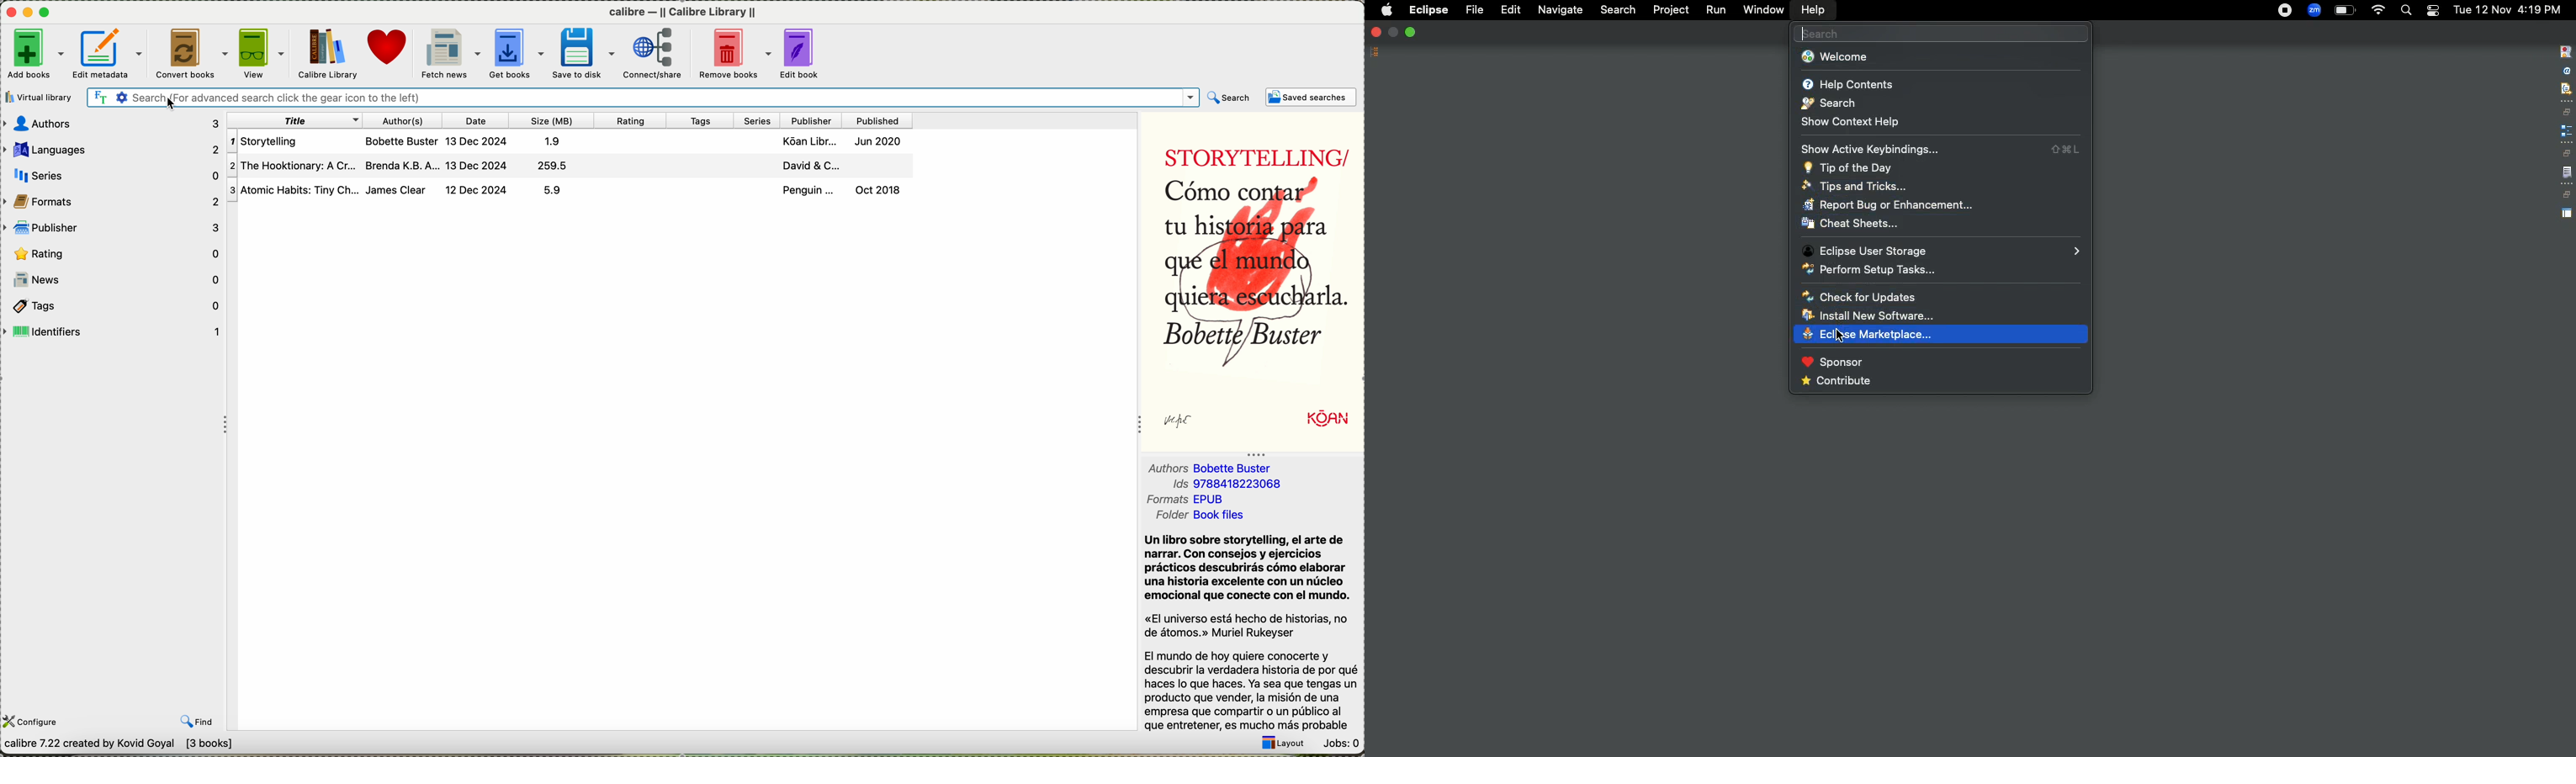  What do you see at coordinates (1243, 486) in the screenshot?
I see `9788418223068` at bounding box center [1243, 486].